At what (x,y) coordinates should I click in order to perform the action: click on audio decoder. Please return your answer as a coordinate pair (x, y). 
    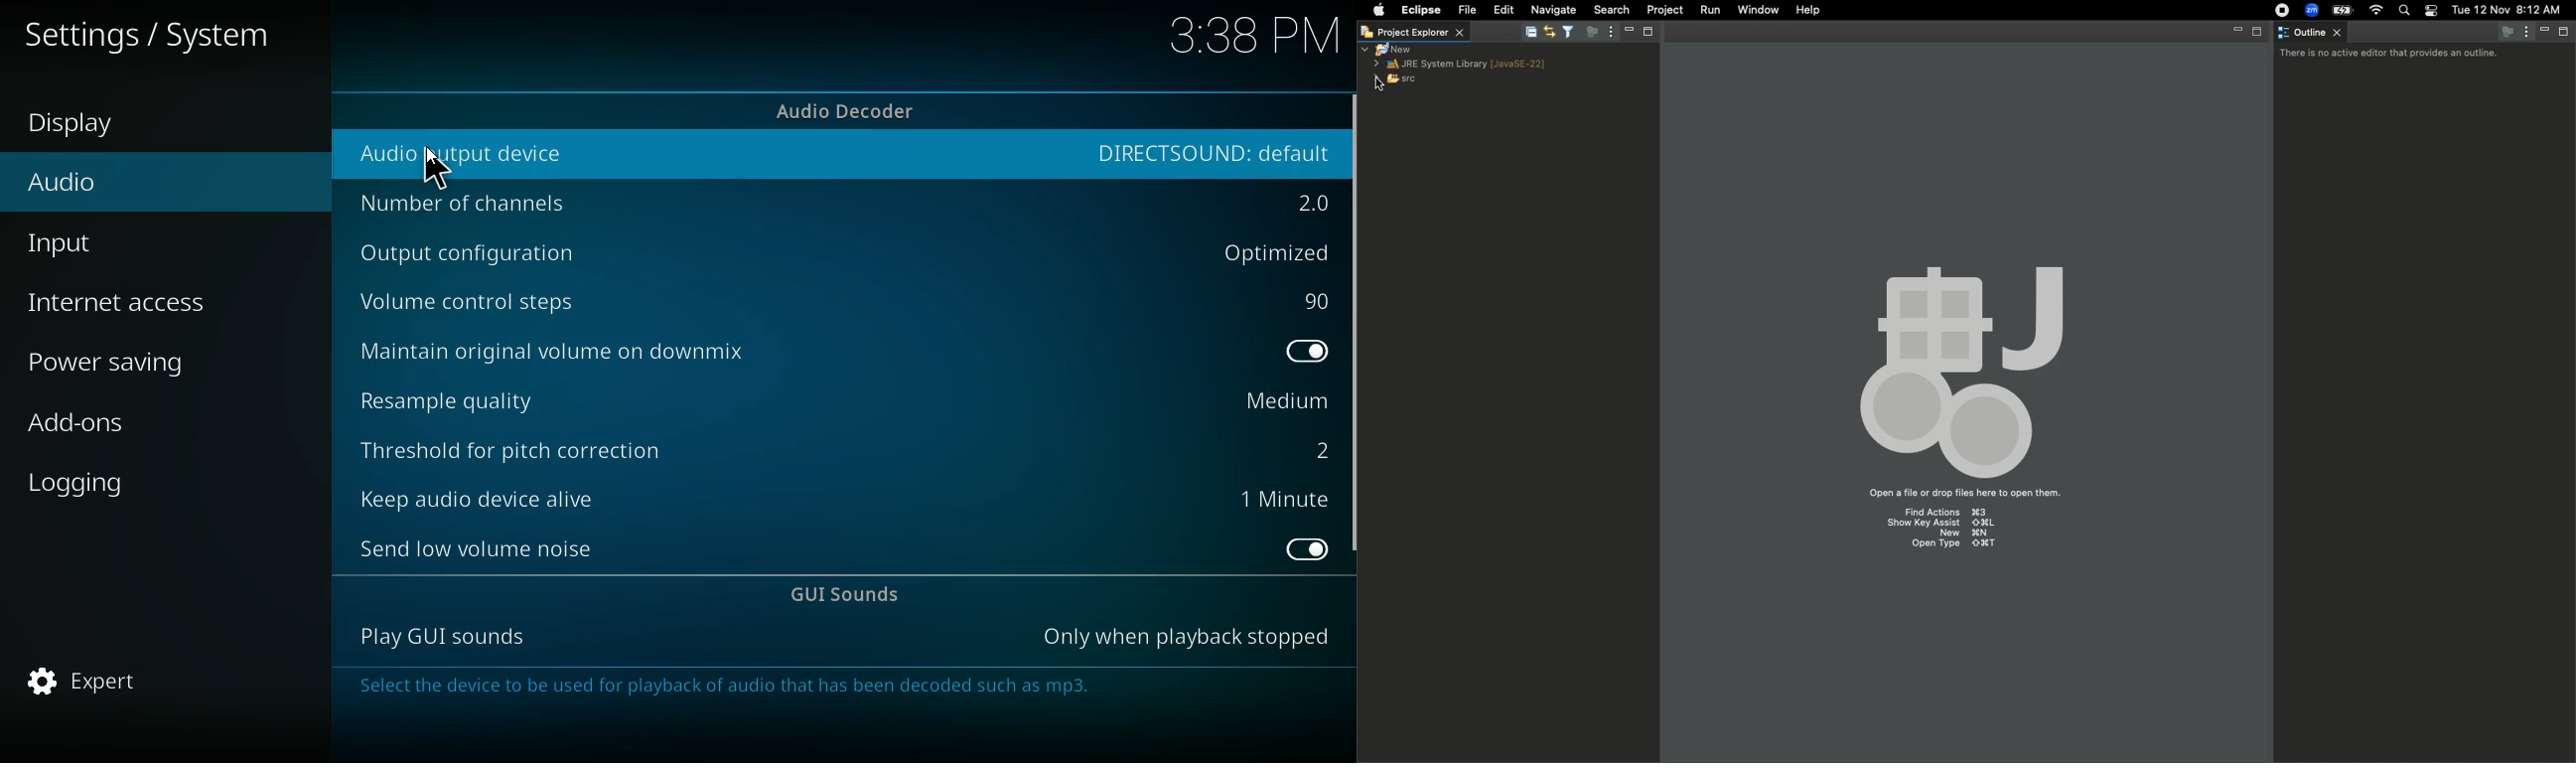
    Looking at the image, I should click on (849, 110).